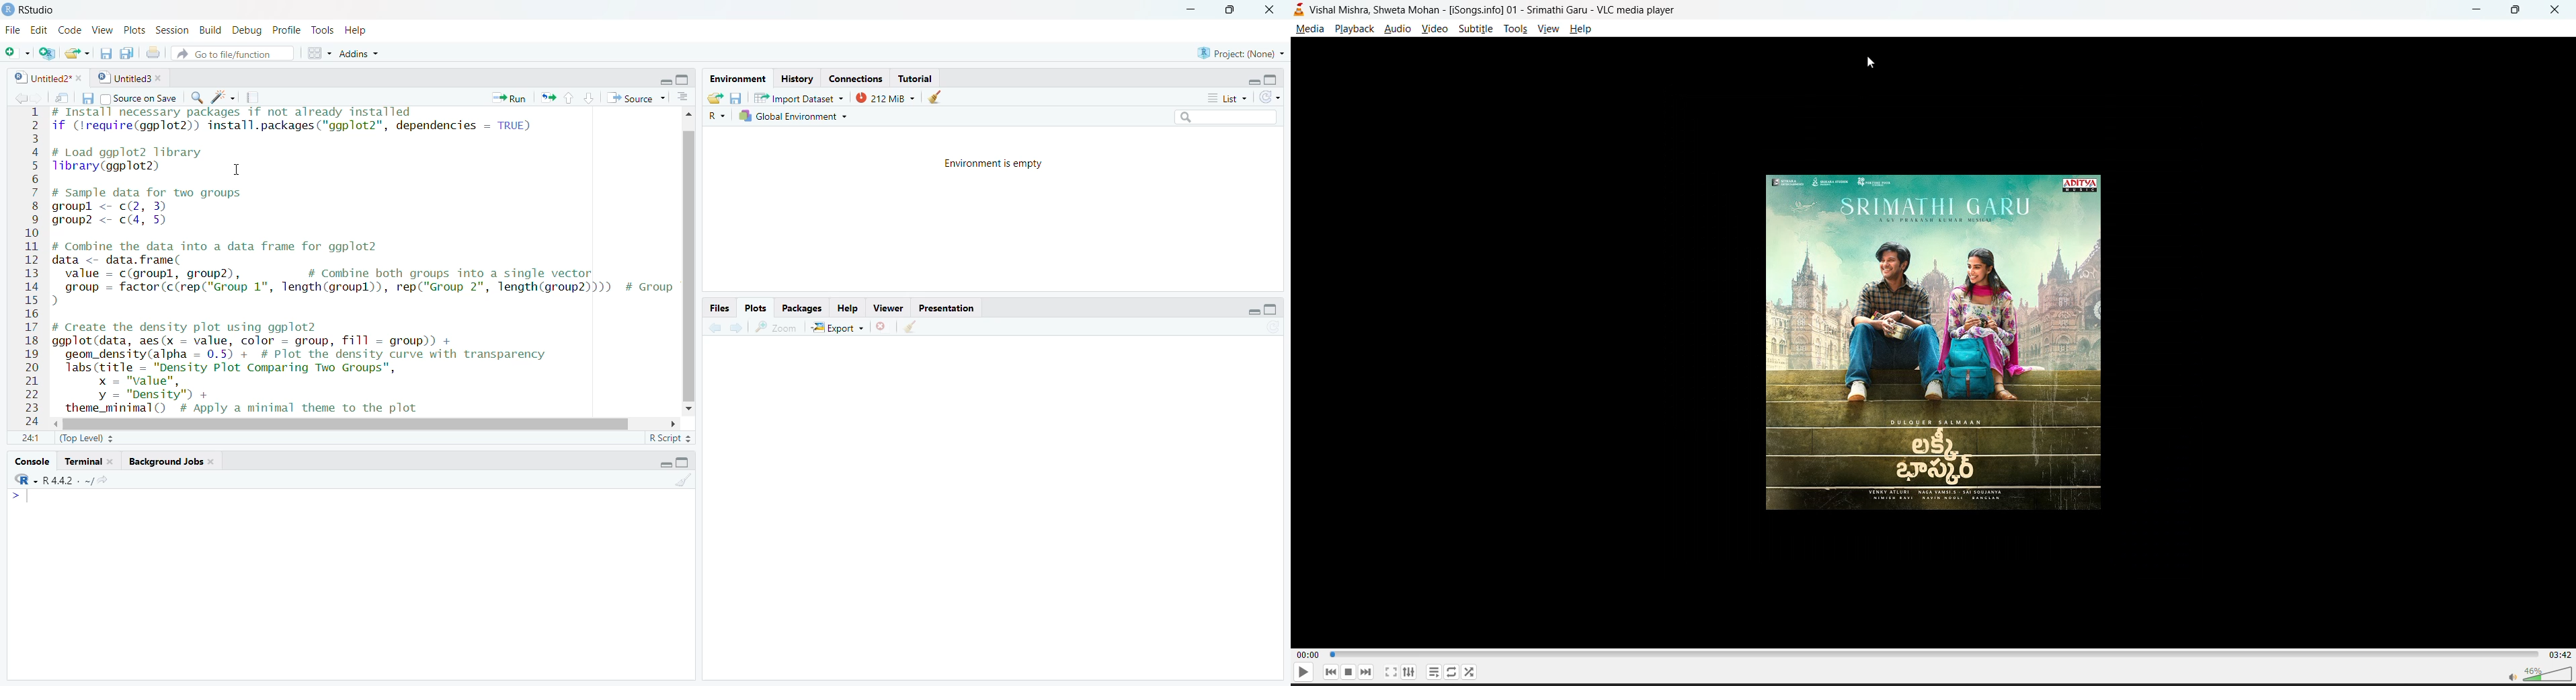 Image resolution: width=2576 pixels, height=700 pixels. I want to click on close, so click(885, 326).